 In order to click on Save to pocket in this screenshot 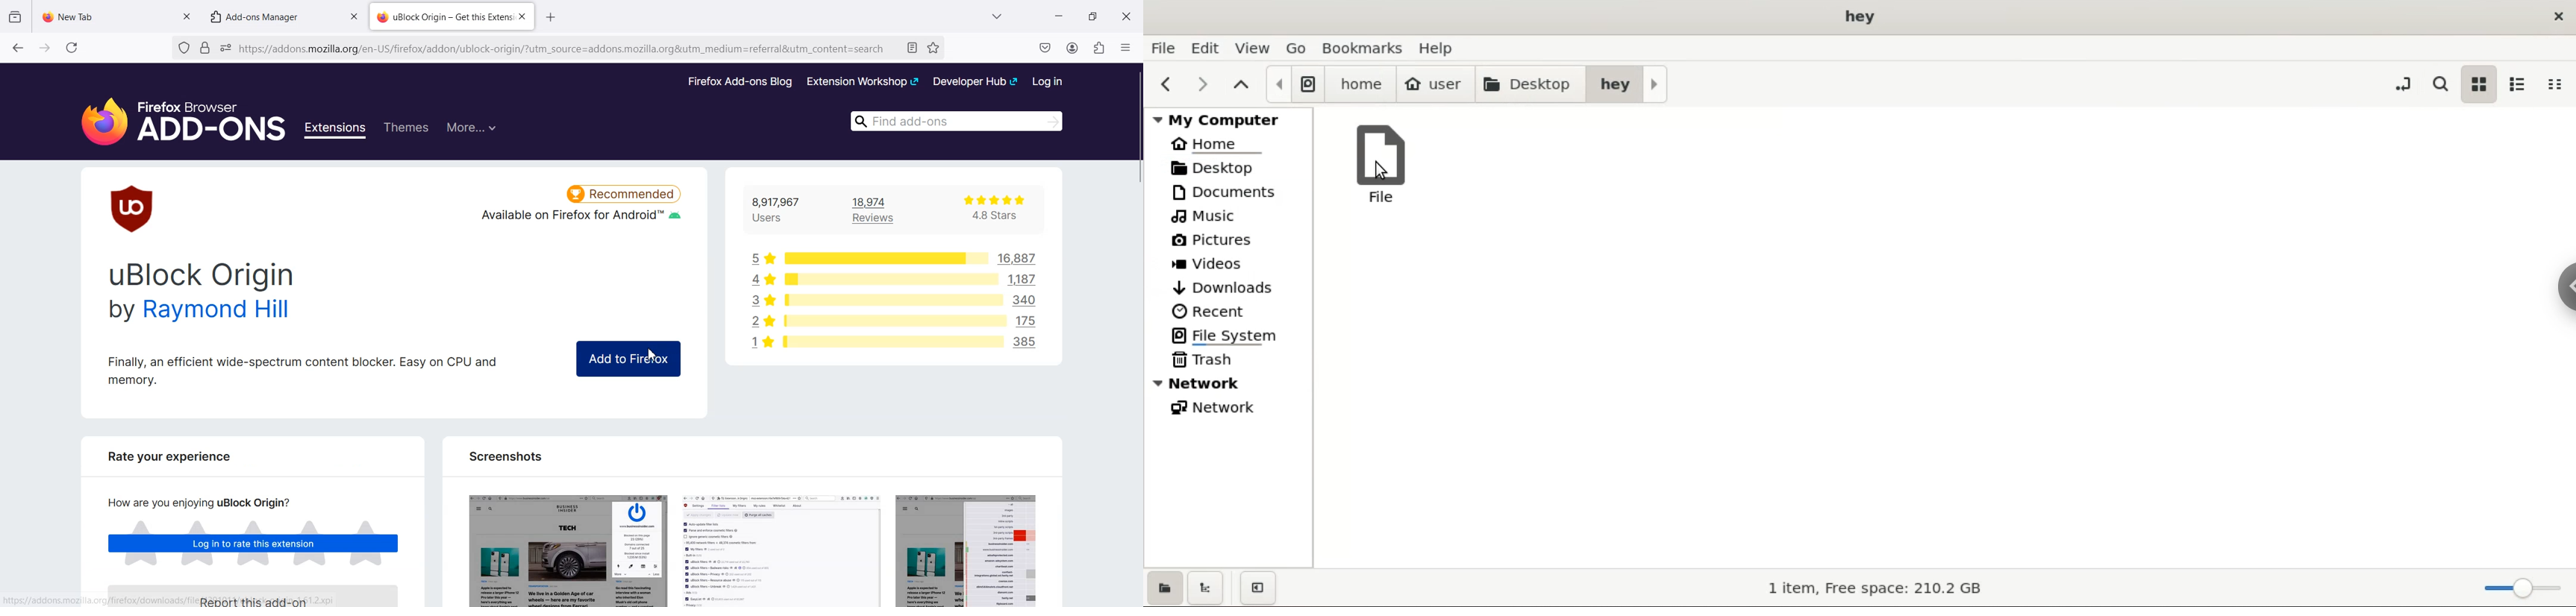, I will do `click(1046, 48)`.